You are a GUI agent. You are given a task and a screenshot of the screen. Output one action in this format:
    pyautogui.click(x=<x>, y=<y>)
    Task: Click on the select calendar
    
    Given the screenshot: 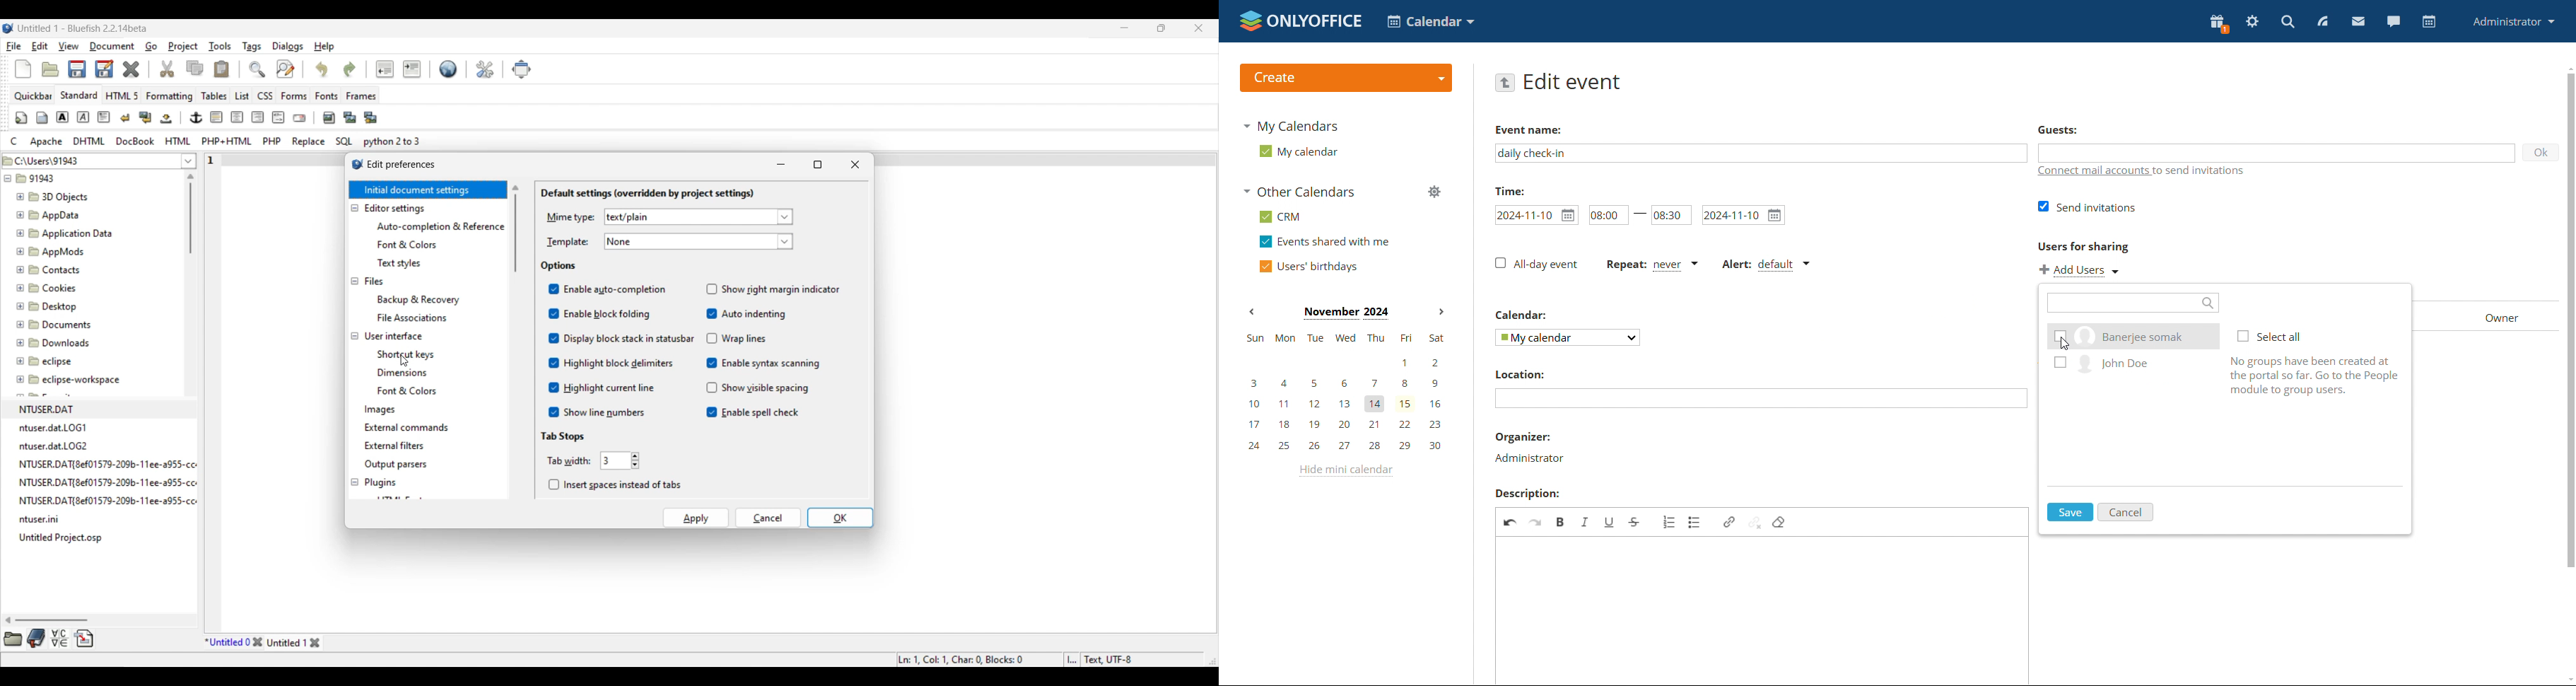 What is the action you would take?
    pyautogui.click(x=1569, y=337)
    